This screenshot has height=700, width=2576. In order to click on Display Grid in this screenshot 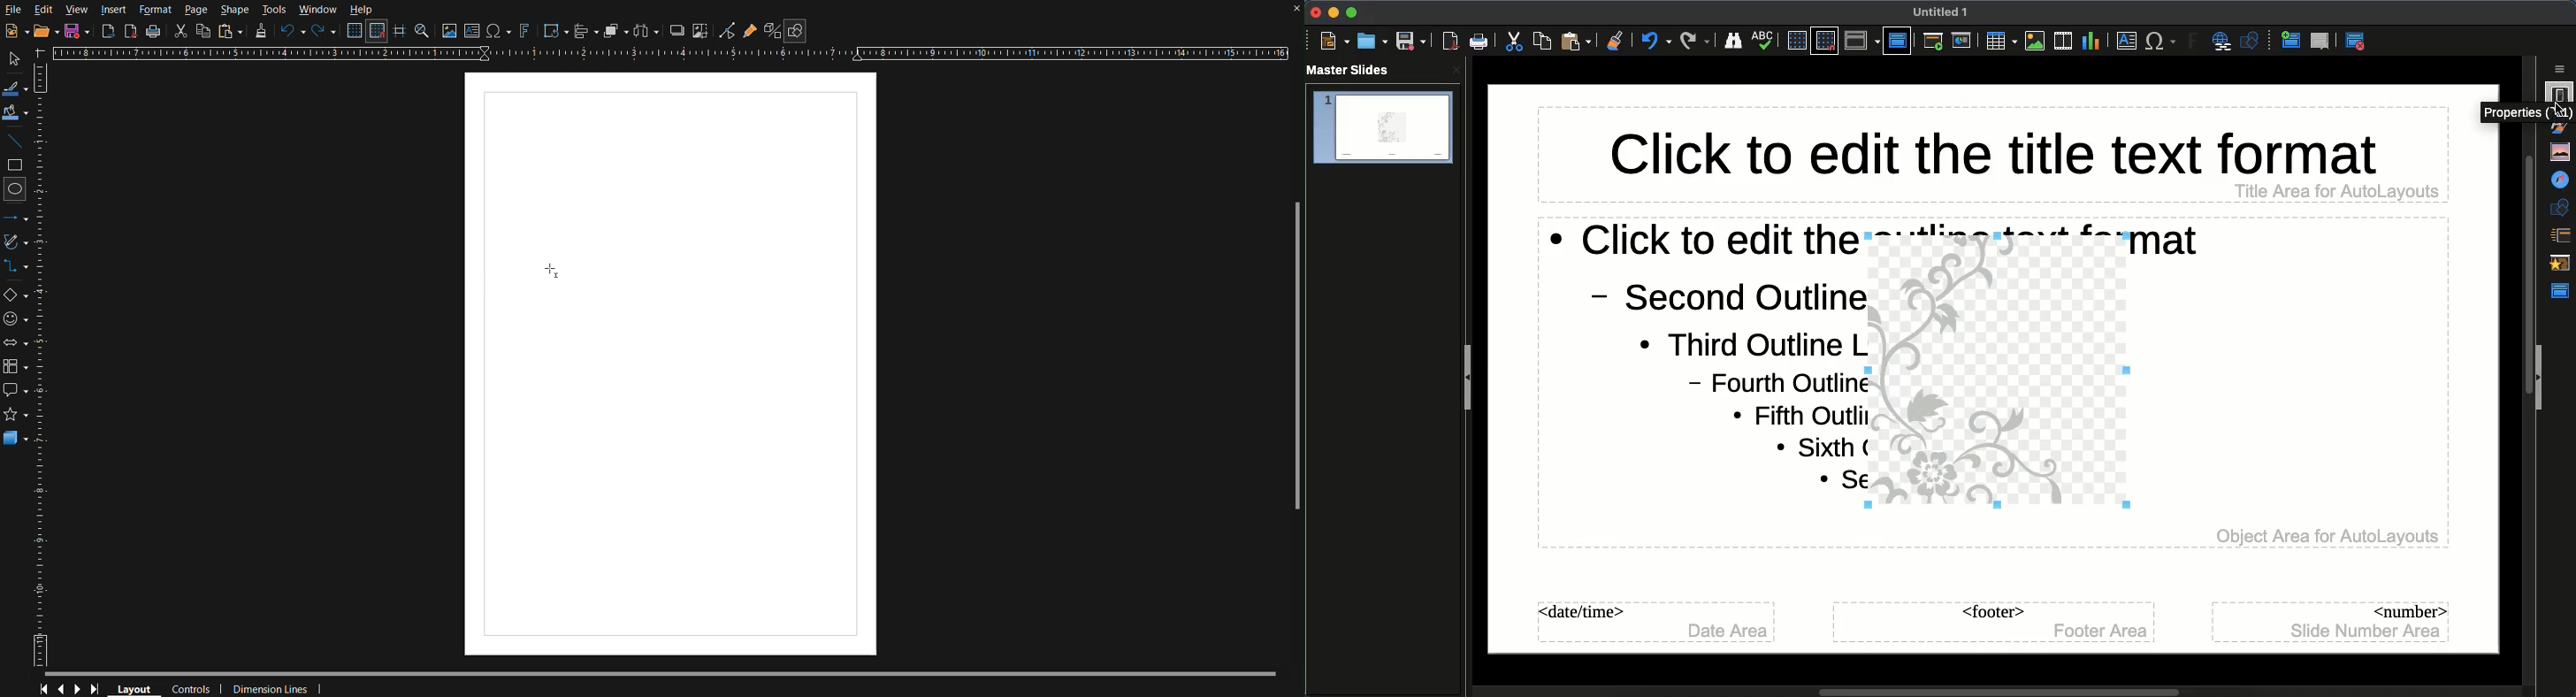, I will do `click(354, 31)`.